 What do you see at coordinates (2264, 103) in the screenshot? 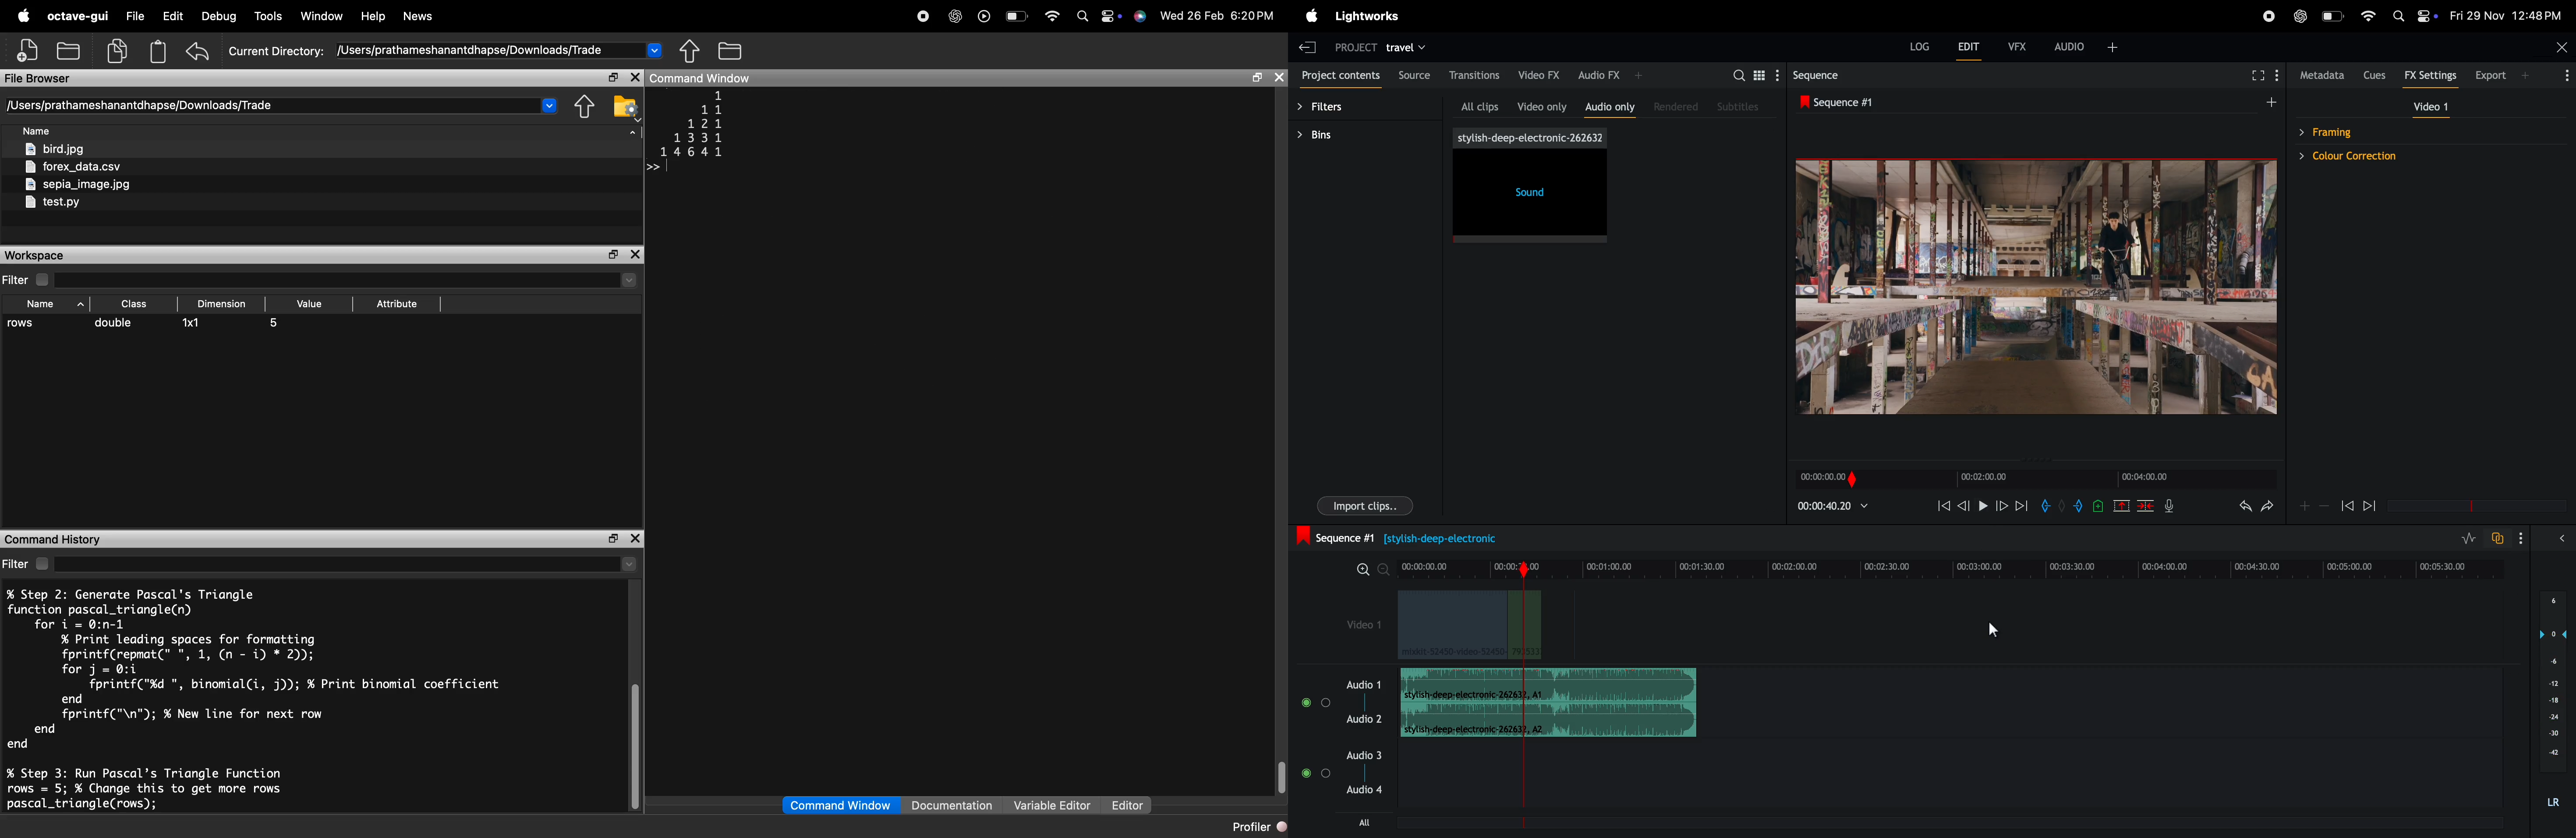
I see `add` at bounding box center [2264, 103].